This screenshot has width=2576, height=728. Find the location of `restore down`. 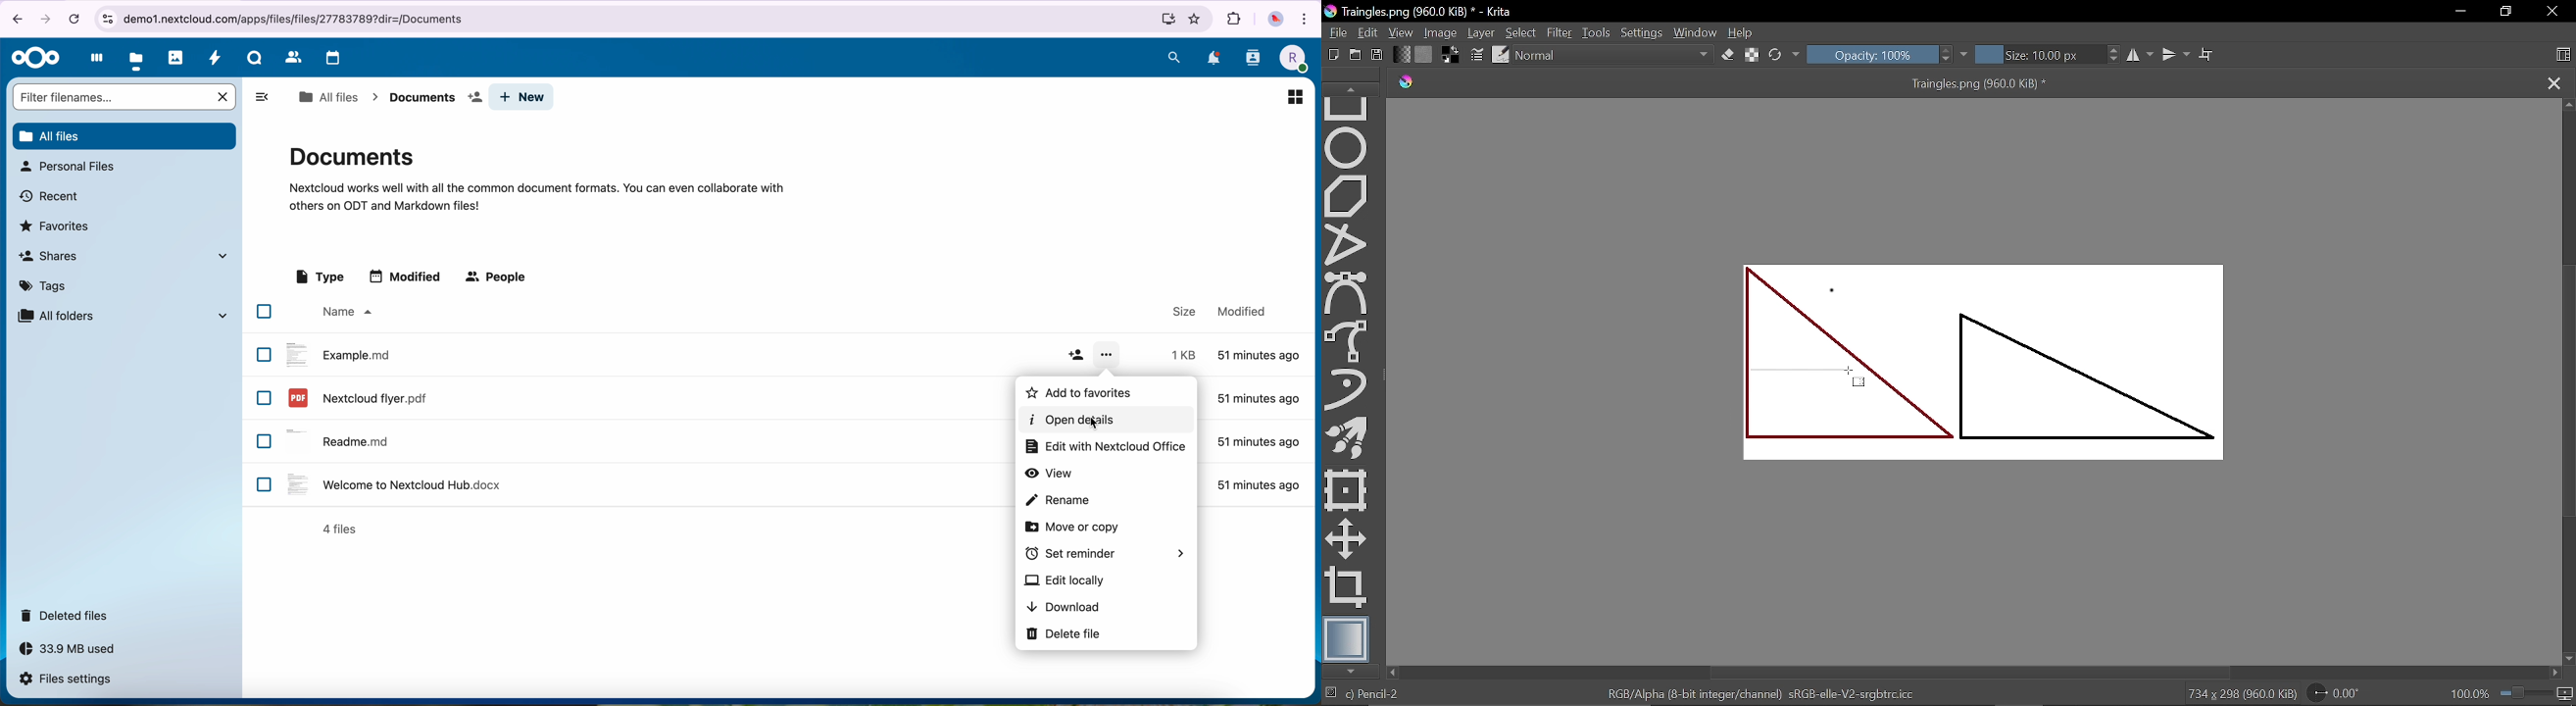

restore down is located at coordinates (2508, 11).